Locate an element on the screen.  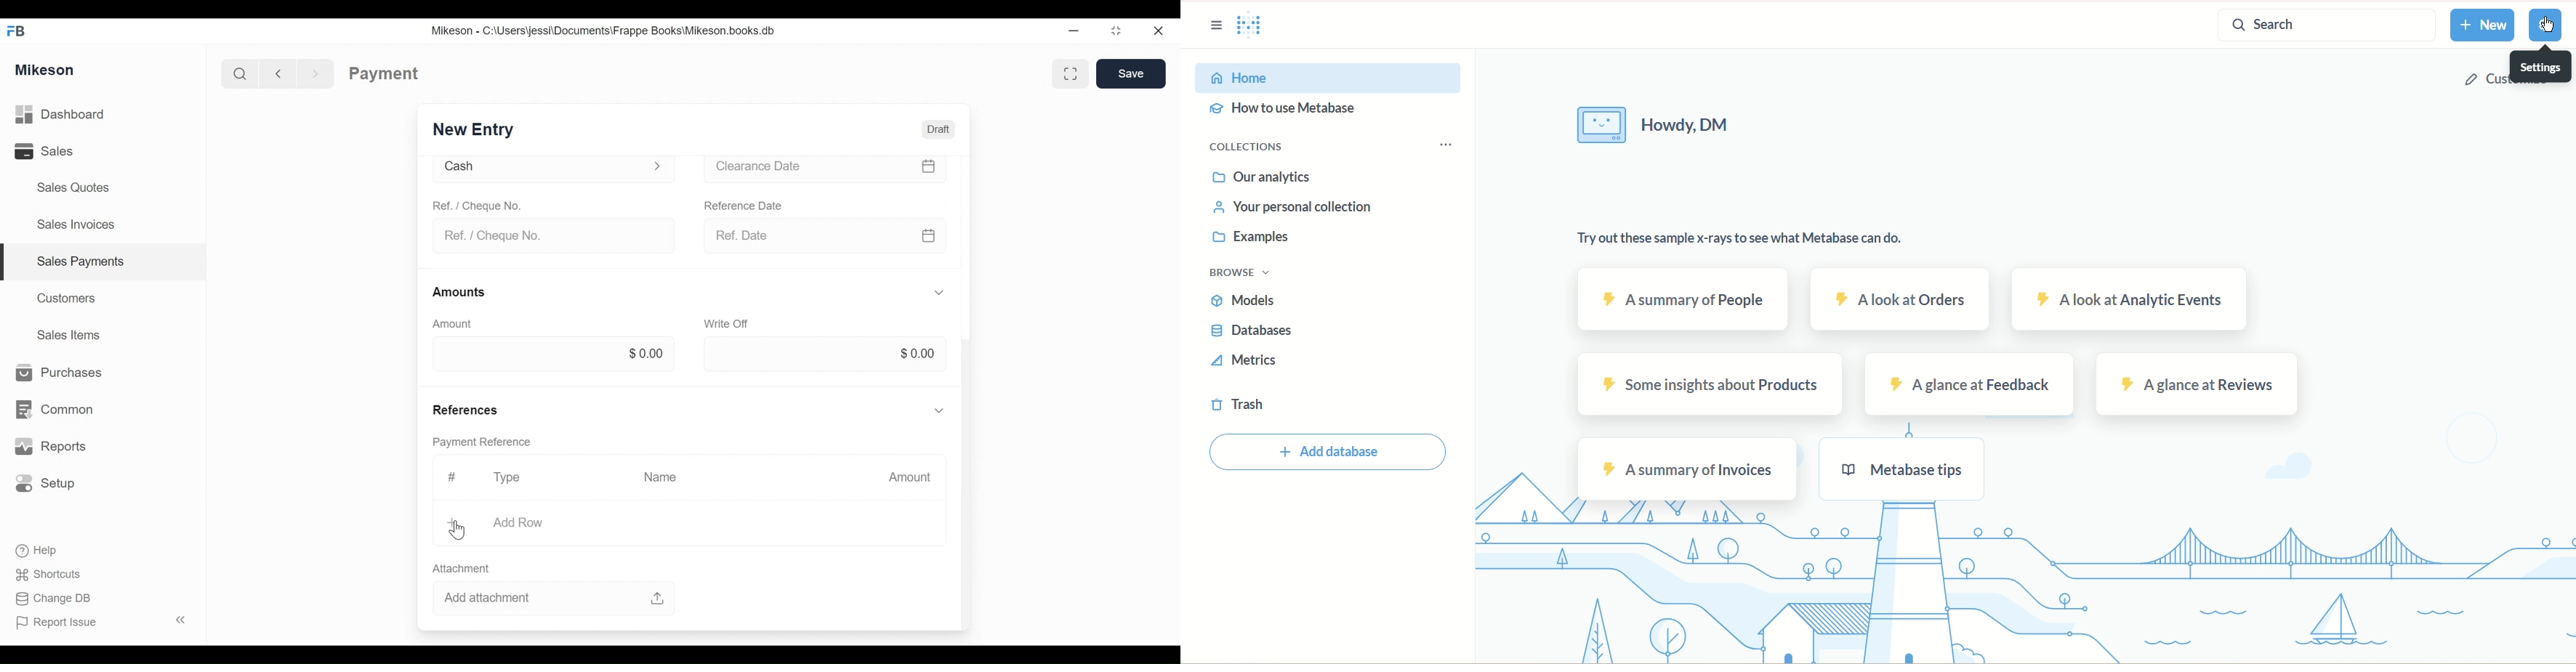
Reports is located at coordinates (53, 447).